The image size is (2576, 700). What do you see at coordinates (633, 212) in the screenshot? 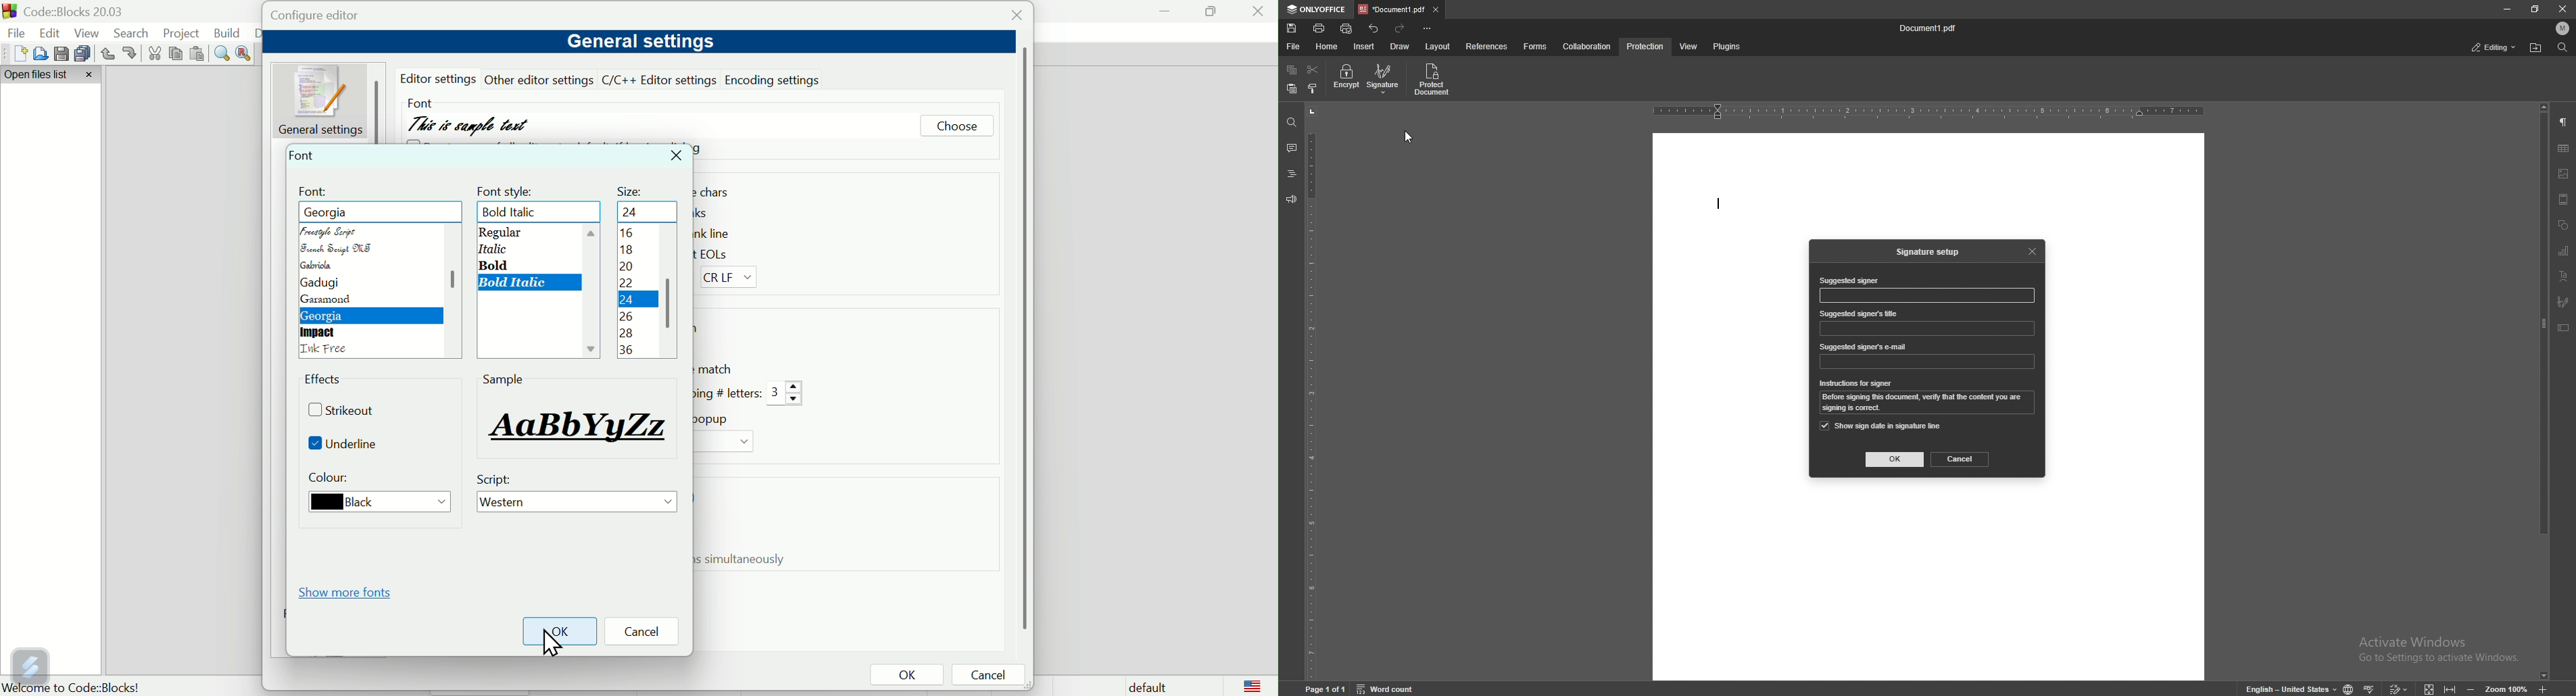
I see `24` at bounding box center [633, 212].